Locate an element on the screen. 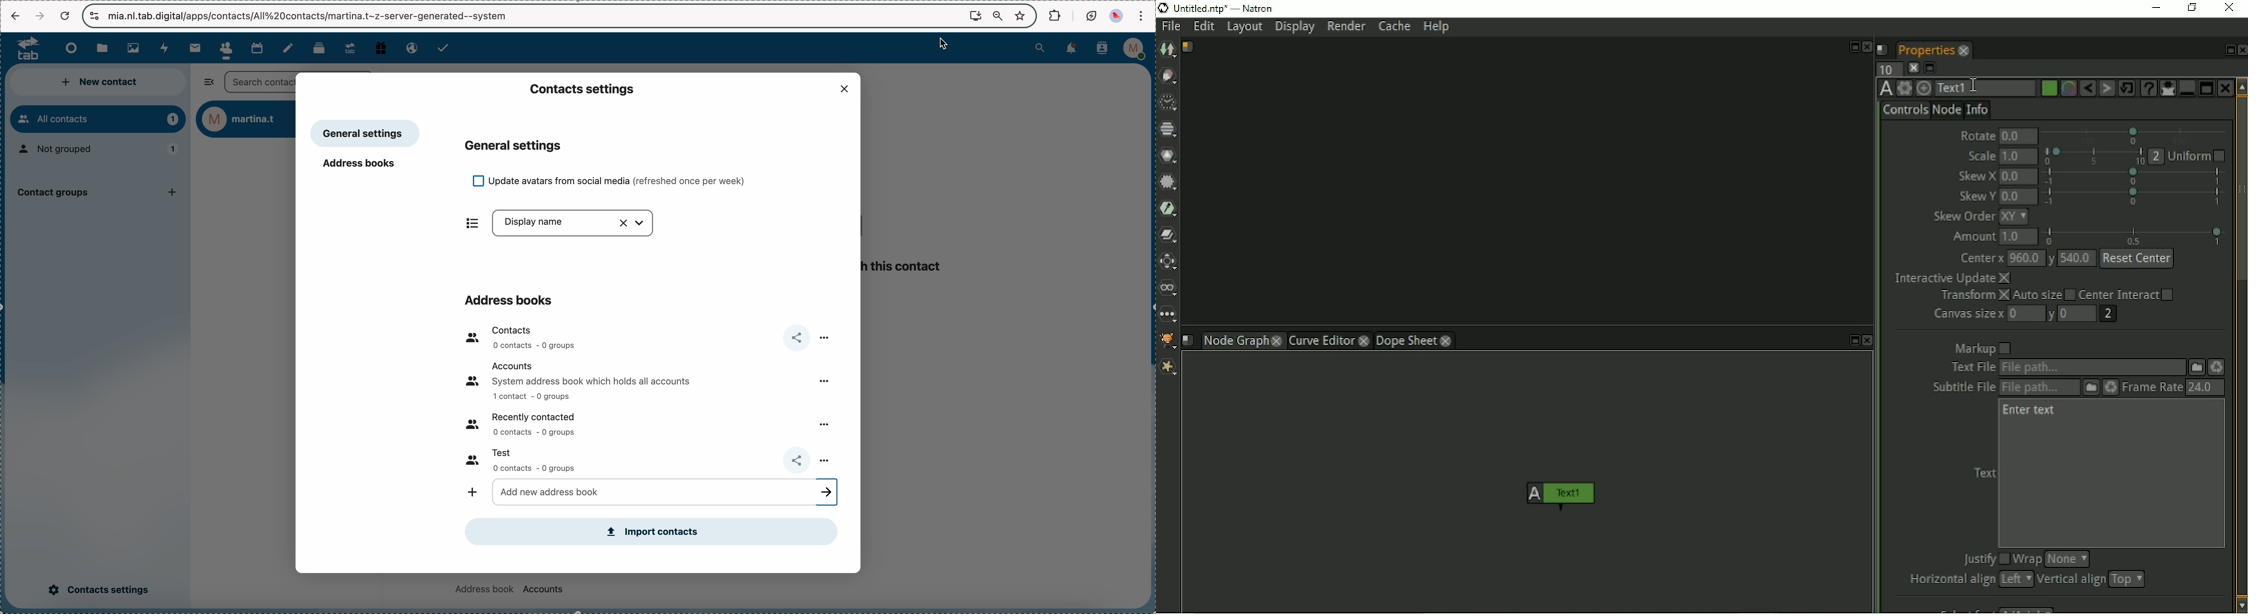 Image resolution: width=2268 pixels, height=616 pixels. zoom out is located at coordinates (997, 14).